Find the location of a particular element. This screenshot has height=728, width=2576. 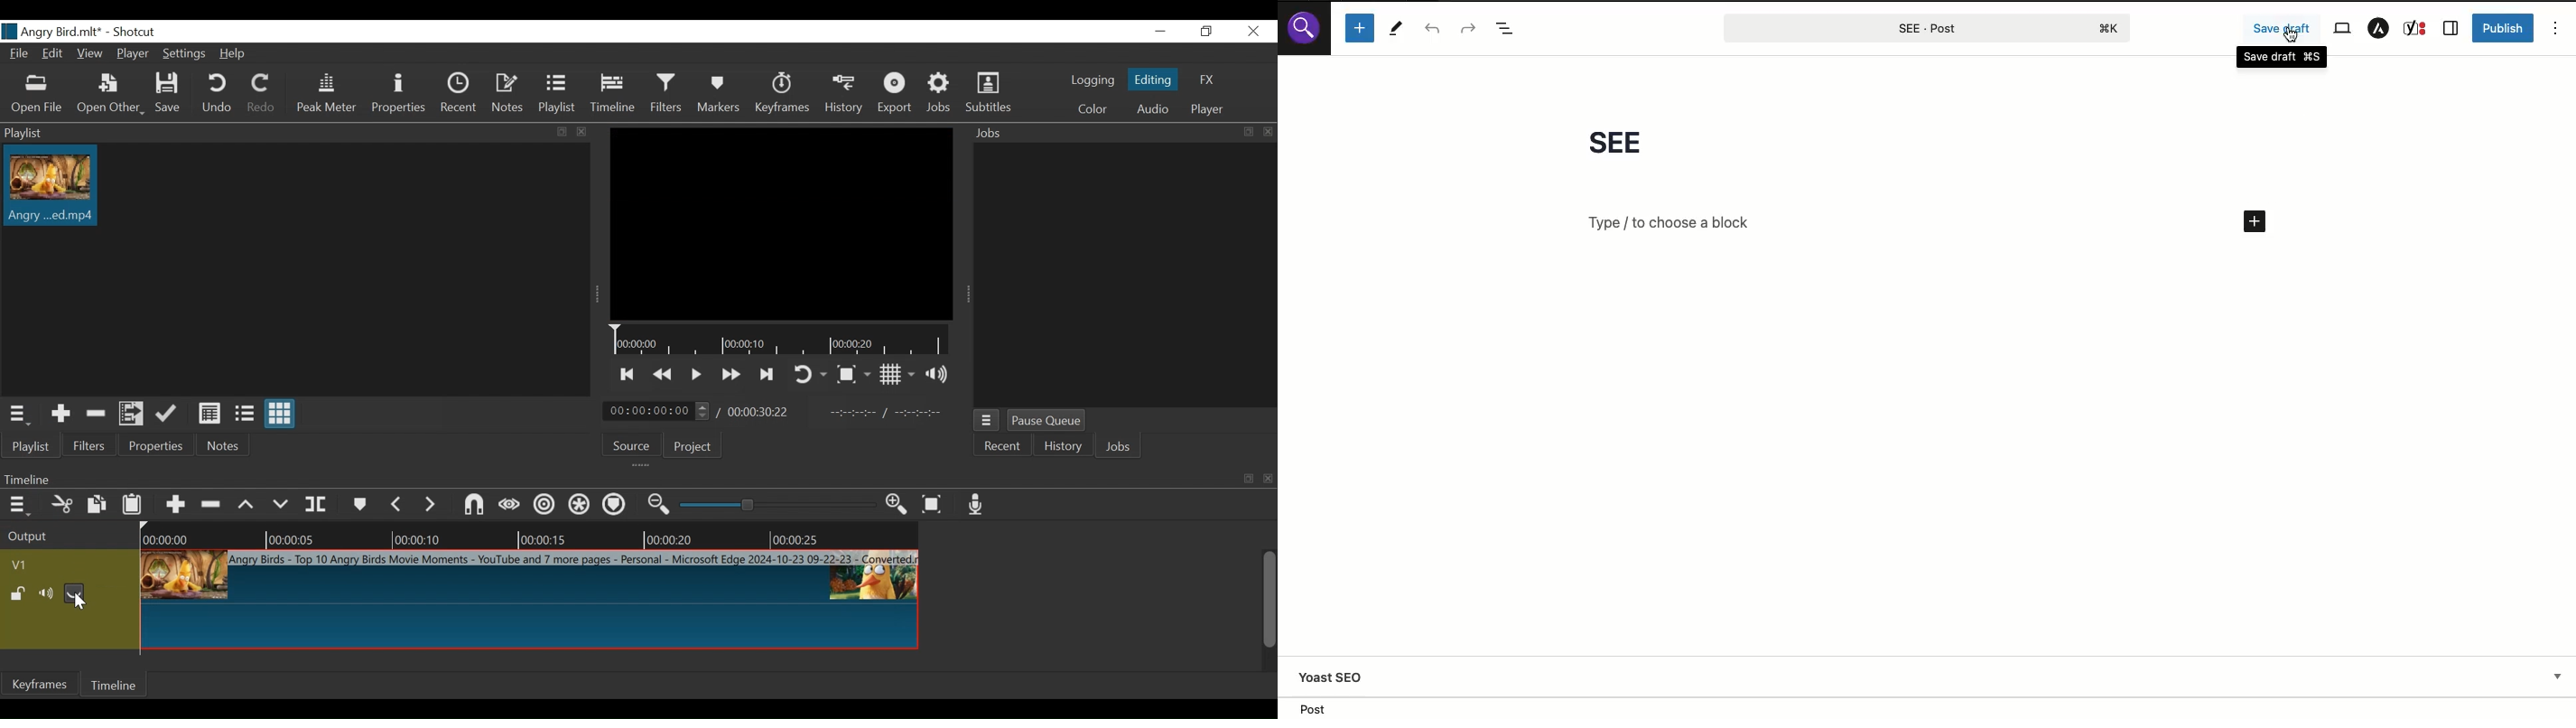

Total duration is located at coordinates (761, 411).